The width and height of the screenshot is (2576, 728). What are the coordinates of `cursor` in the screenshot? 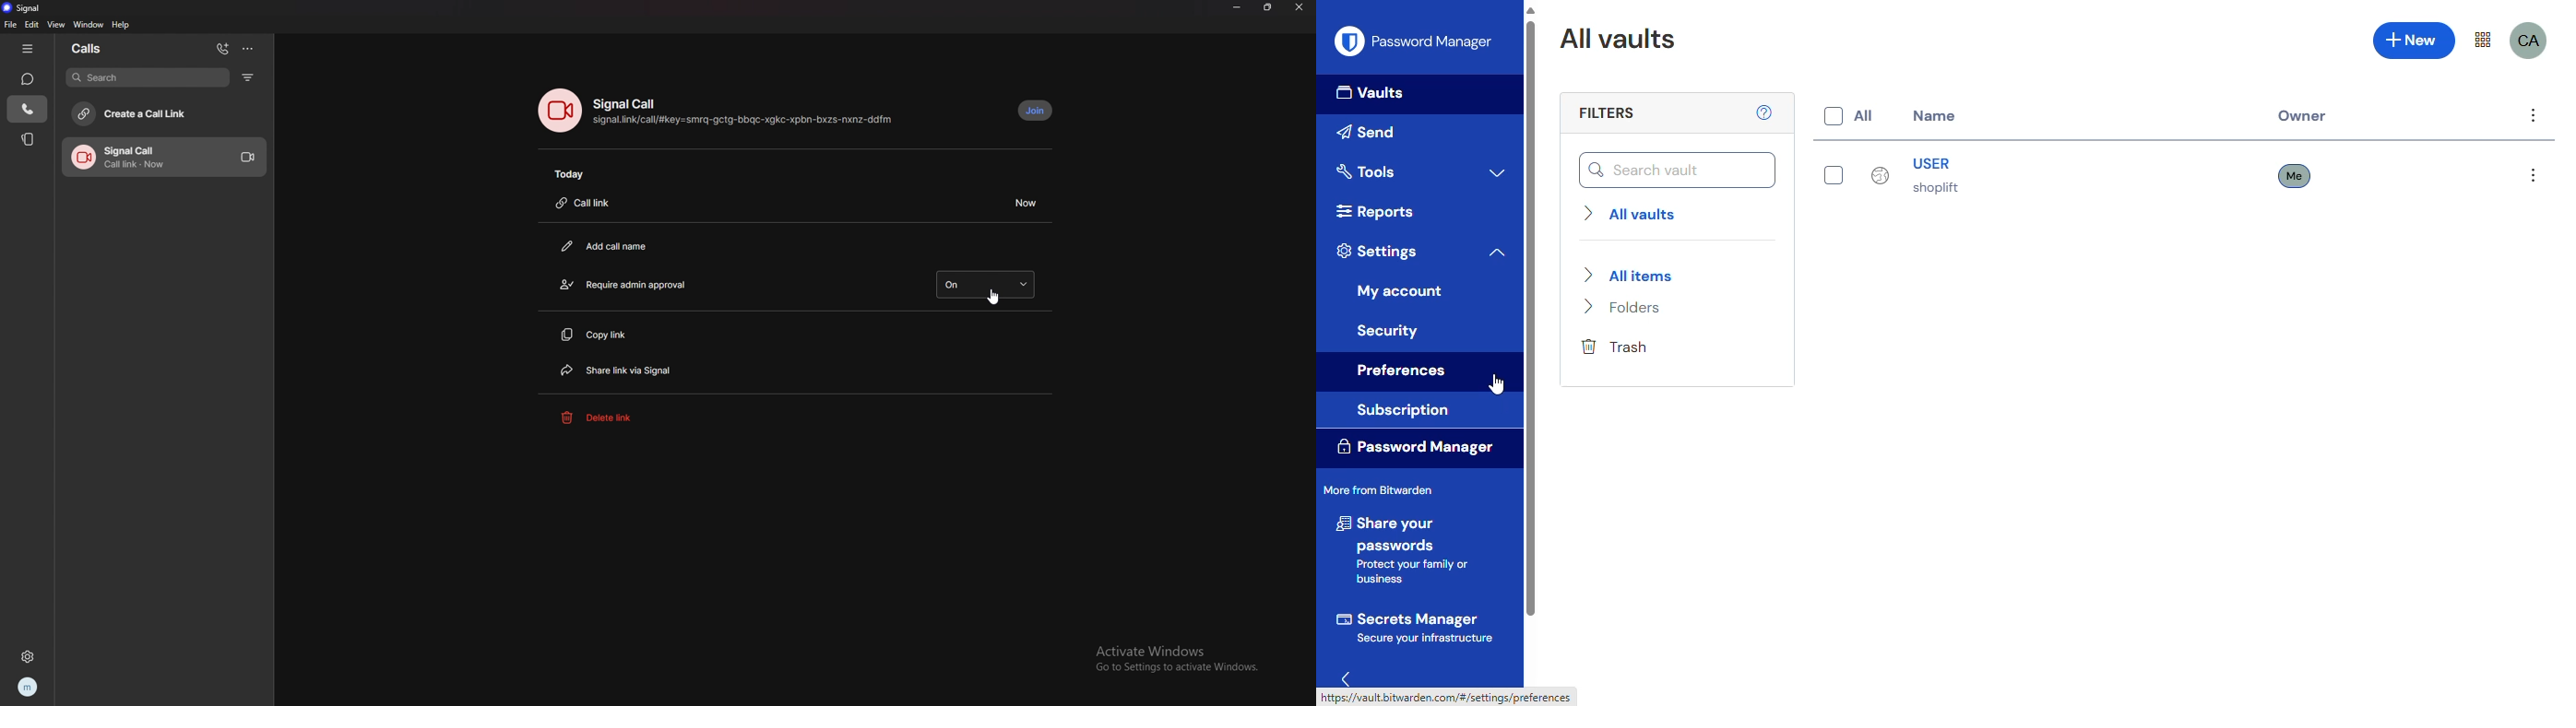 It's located at (996, 297).